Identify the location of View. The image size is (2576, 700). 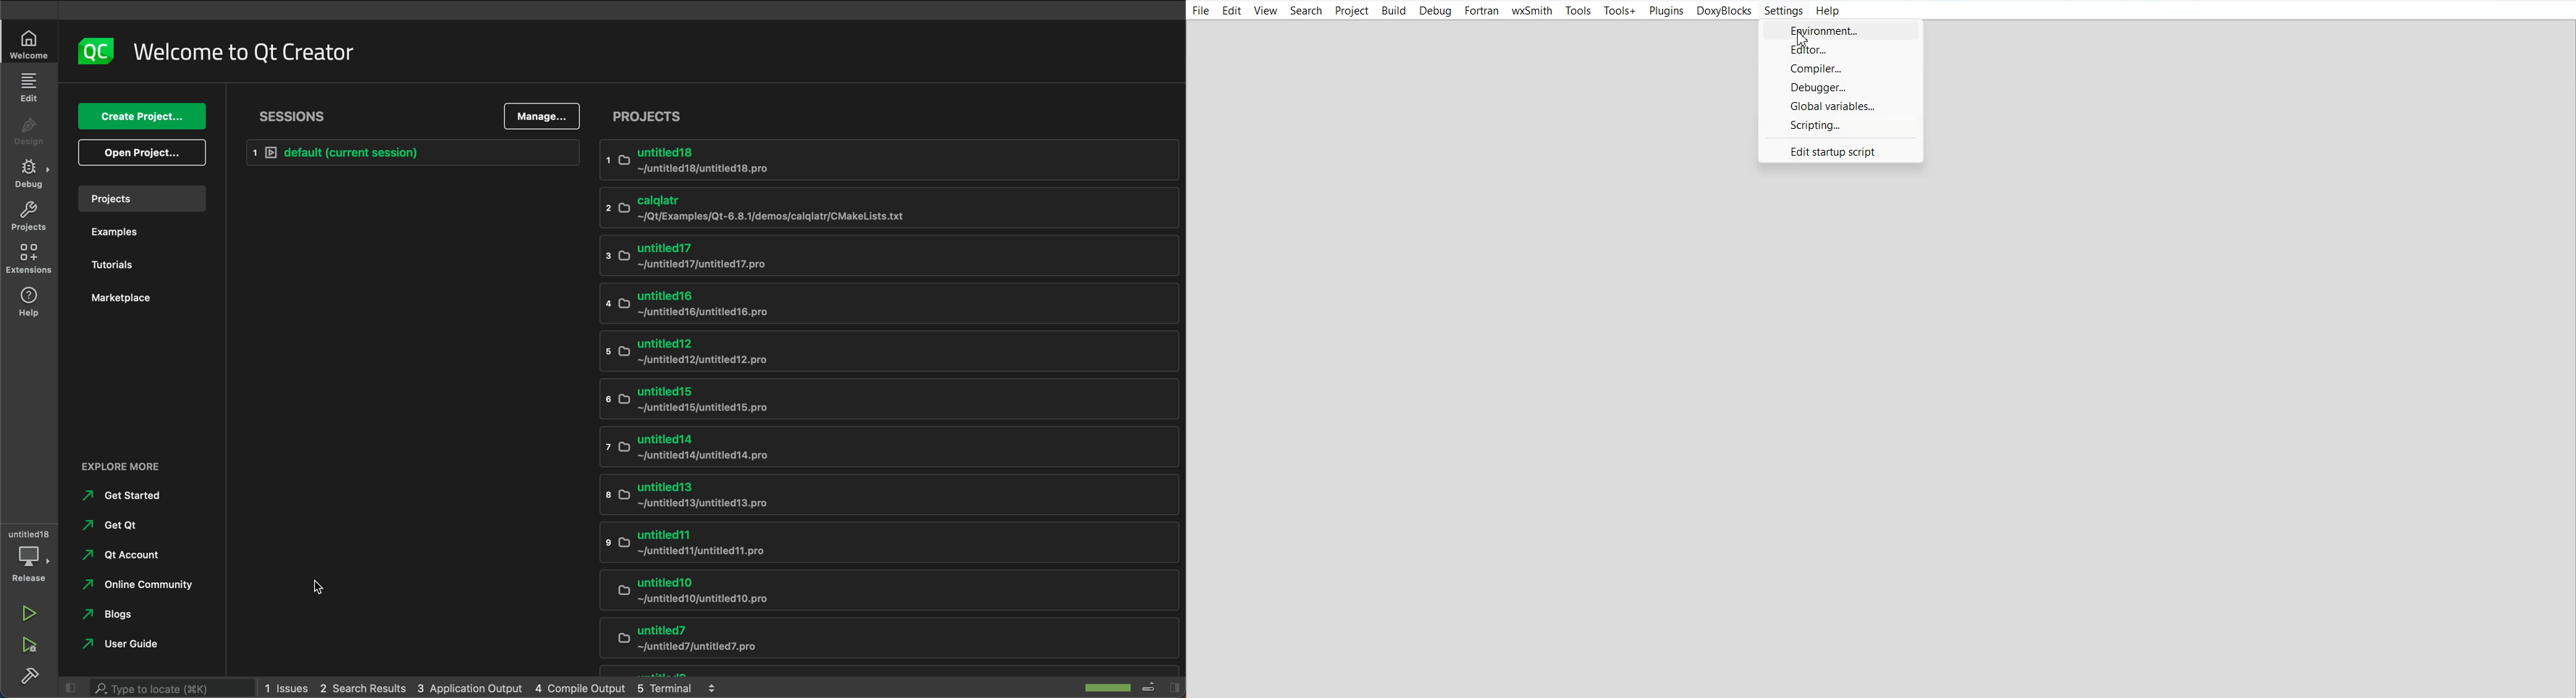
(1266, 12).